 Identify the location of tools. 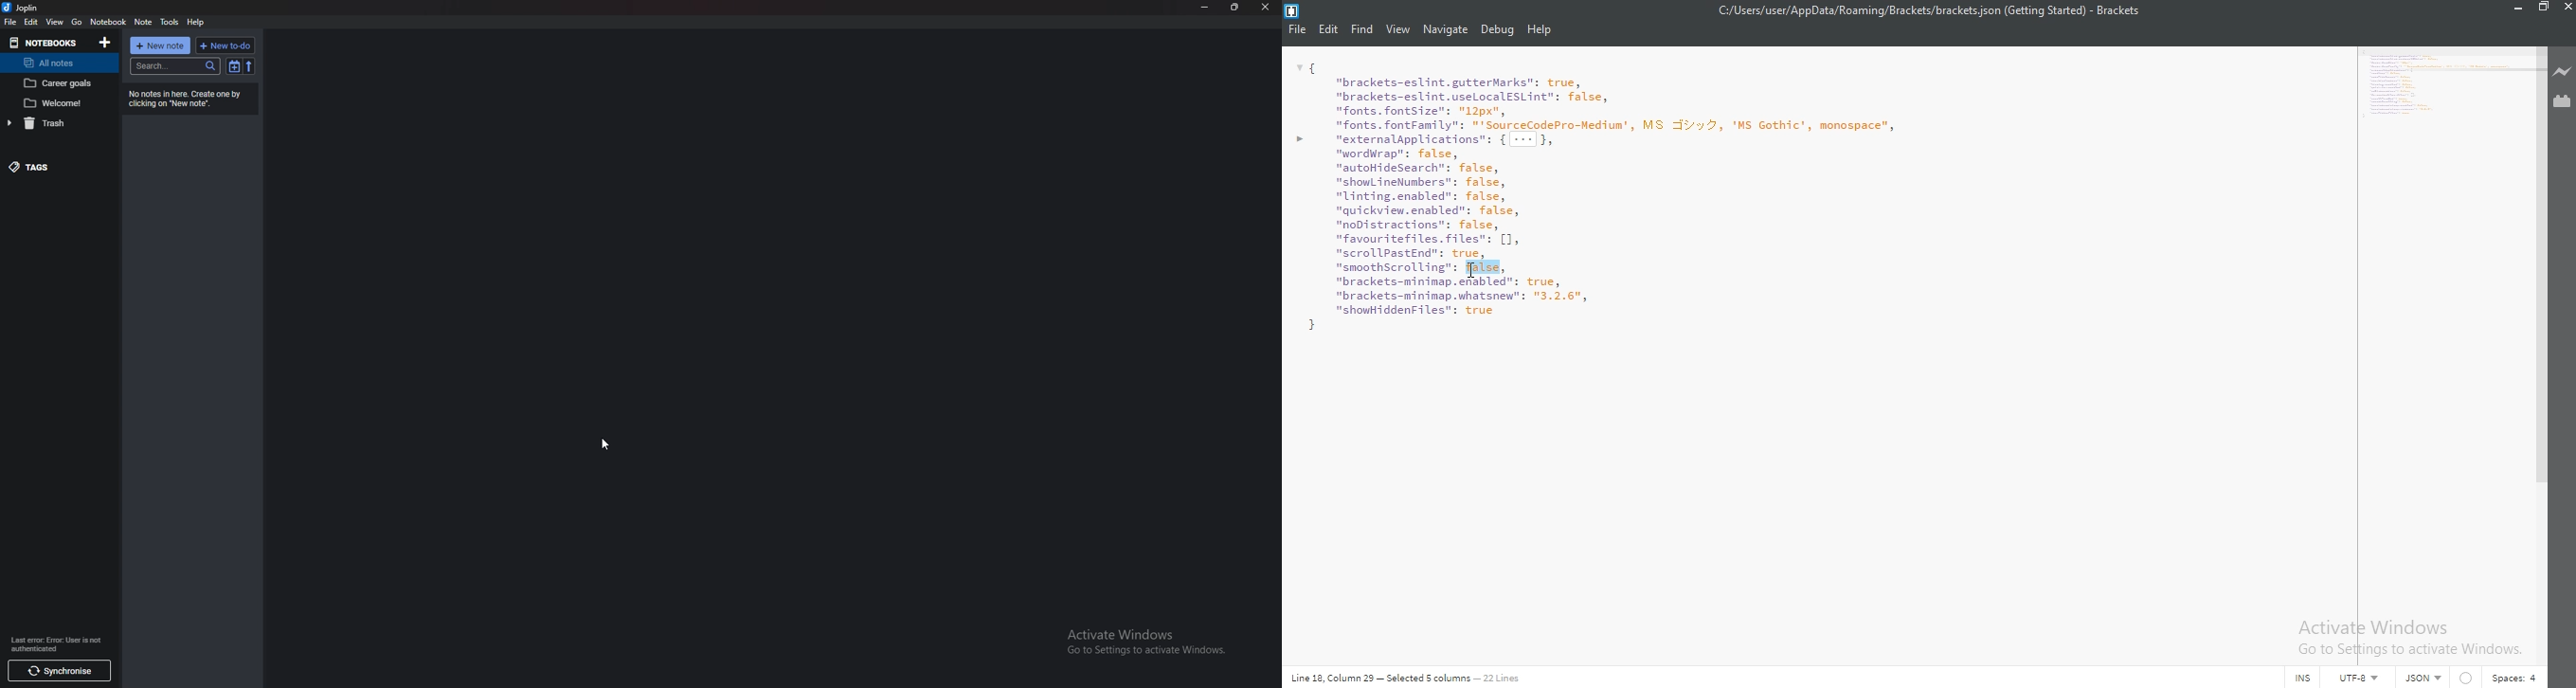
(169, 22).